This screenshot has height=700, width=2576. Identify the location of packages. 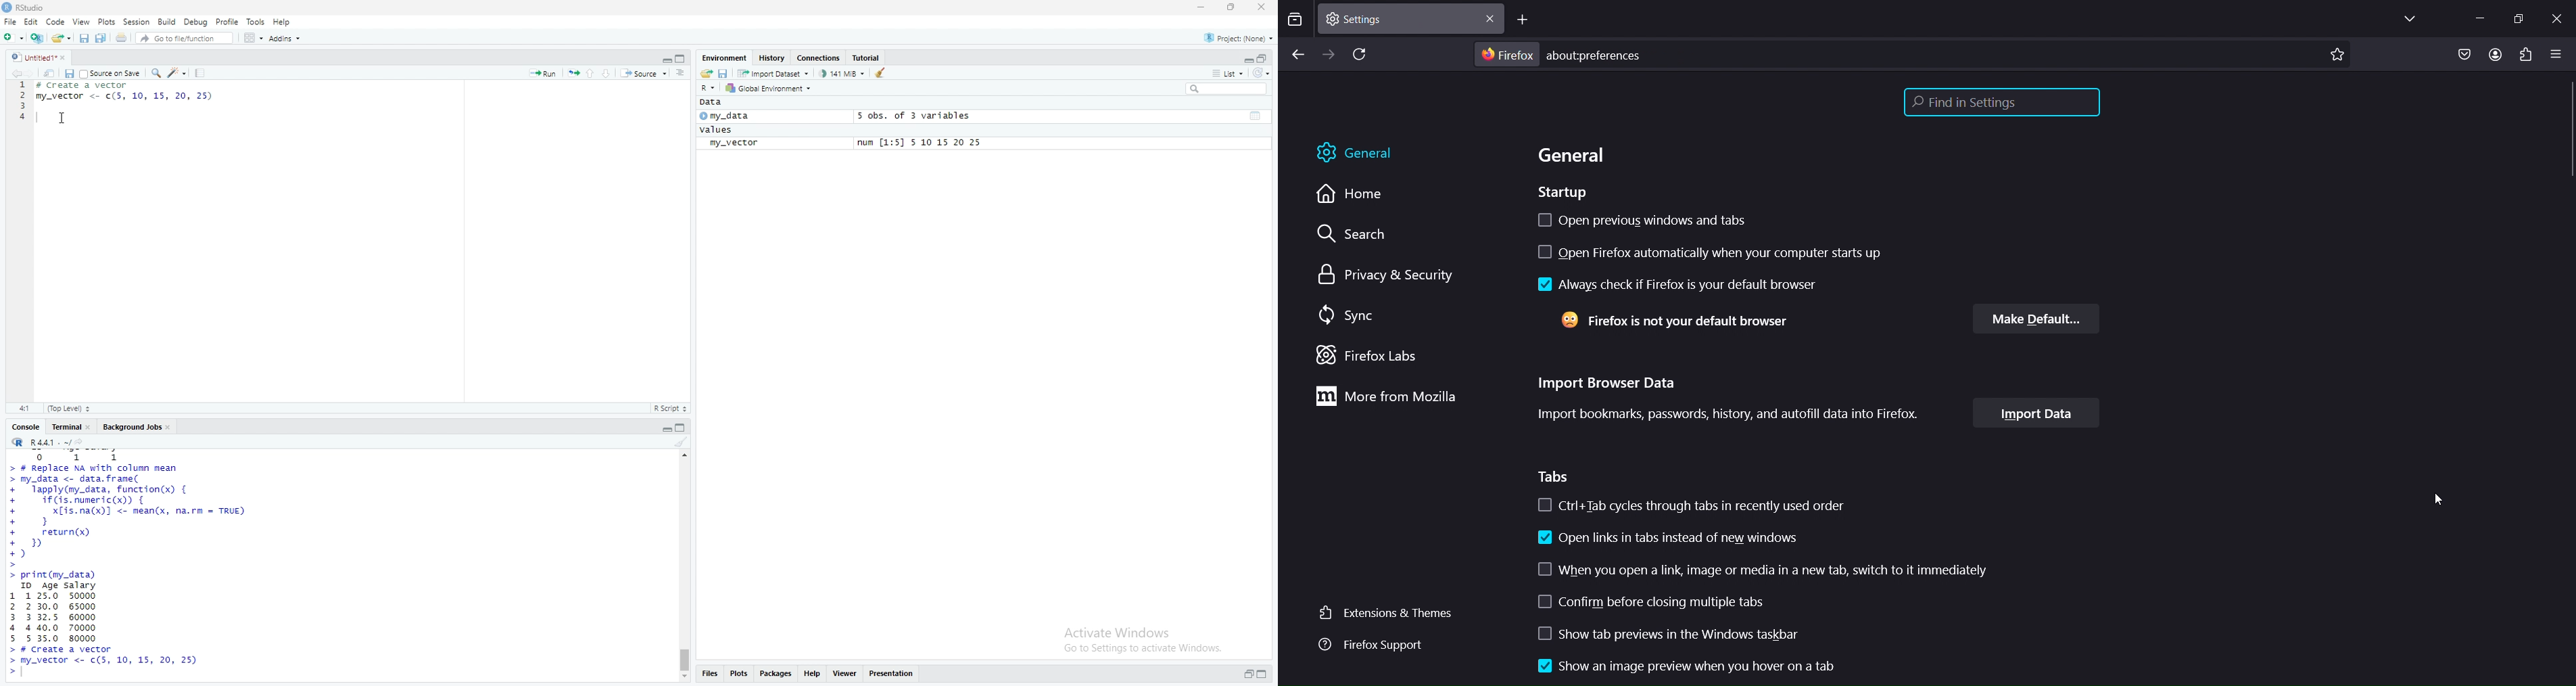
(777, 673).